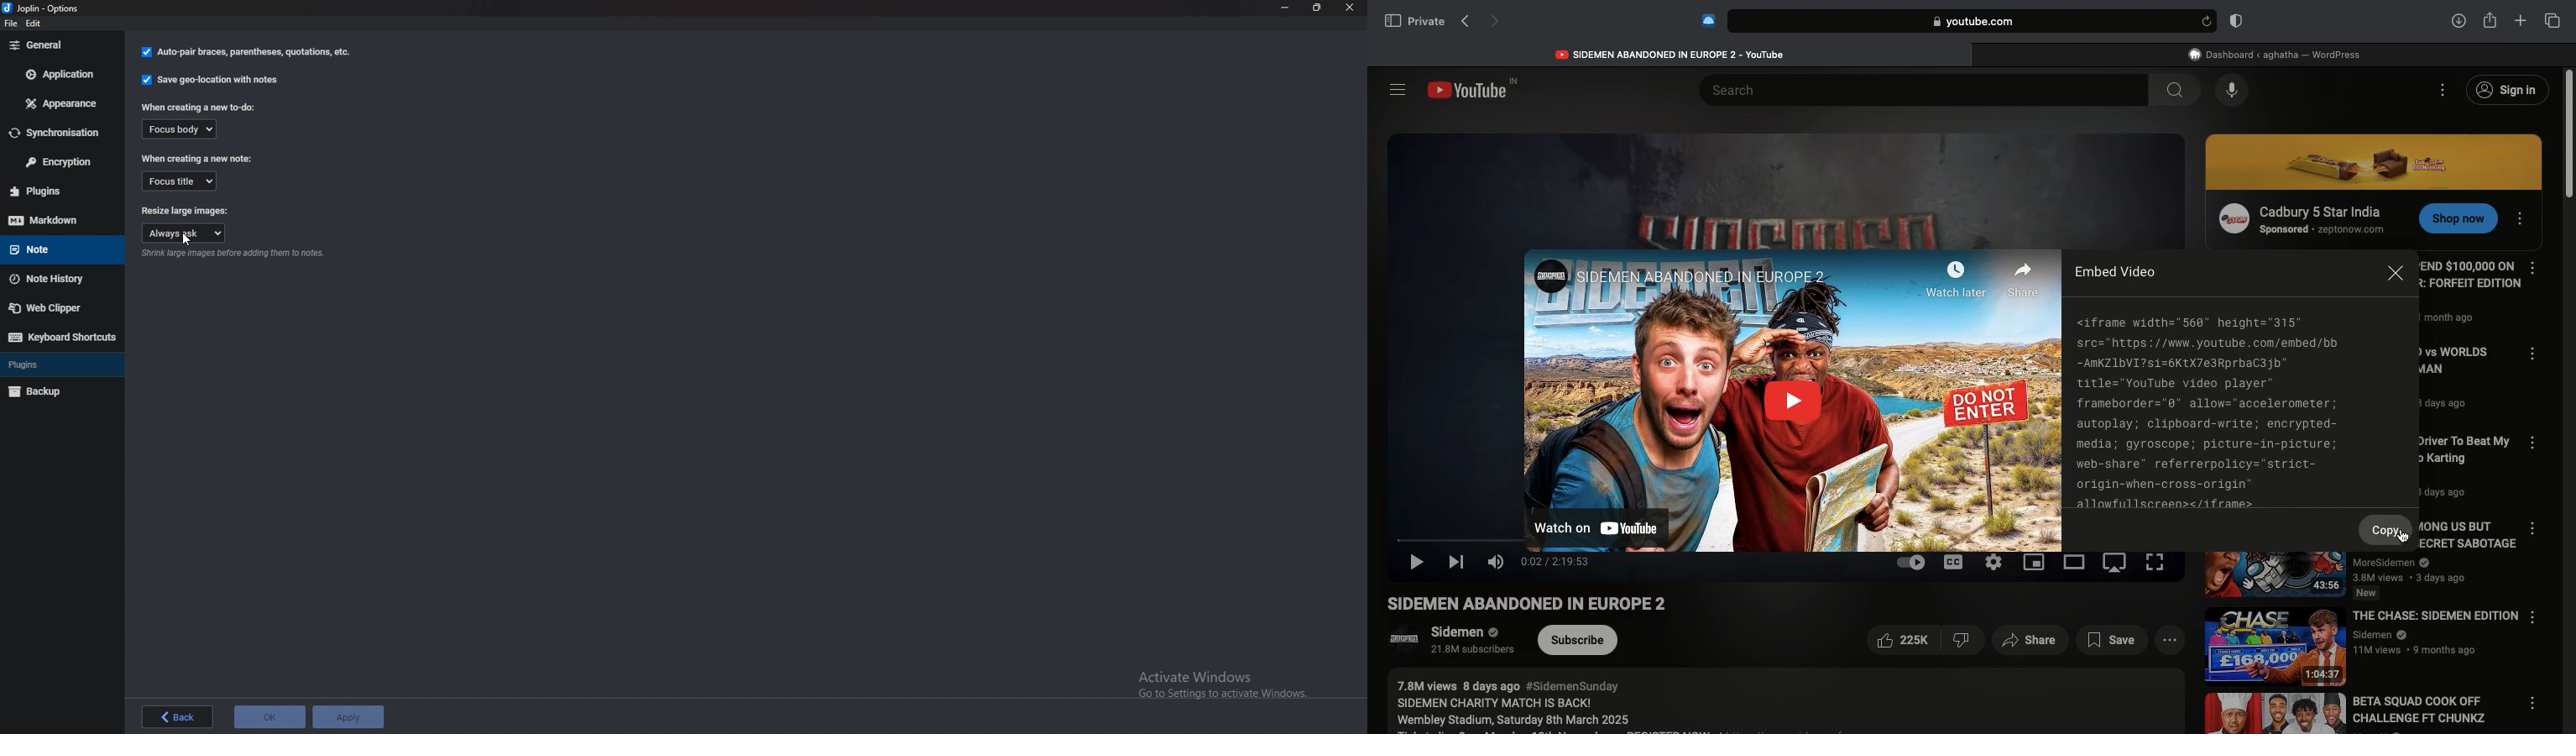 The width and height of the screenshot is (2576, 756). What do you see at coordinates (178, 128) in the screenshot?
I see `Focus body` at bounding box center [178, 128].